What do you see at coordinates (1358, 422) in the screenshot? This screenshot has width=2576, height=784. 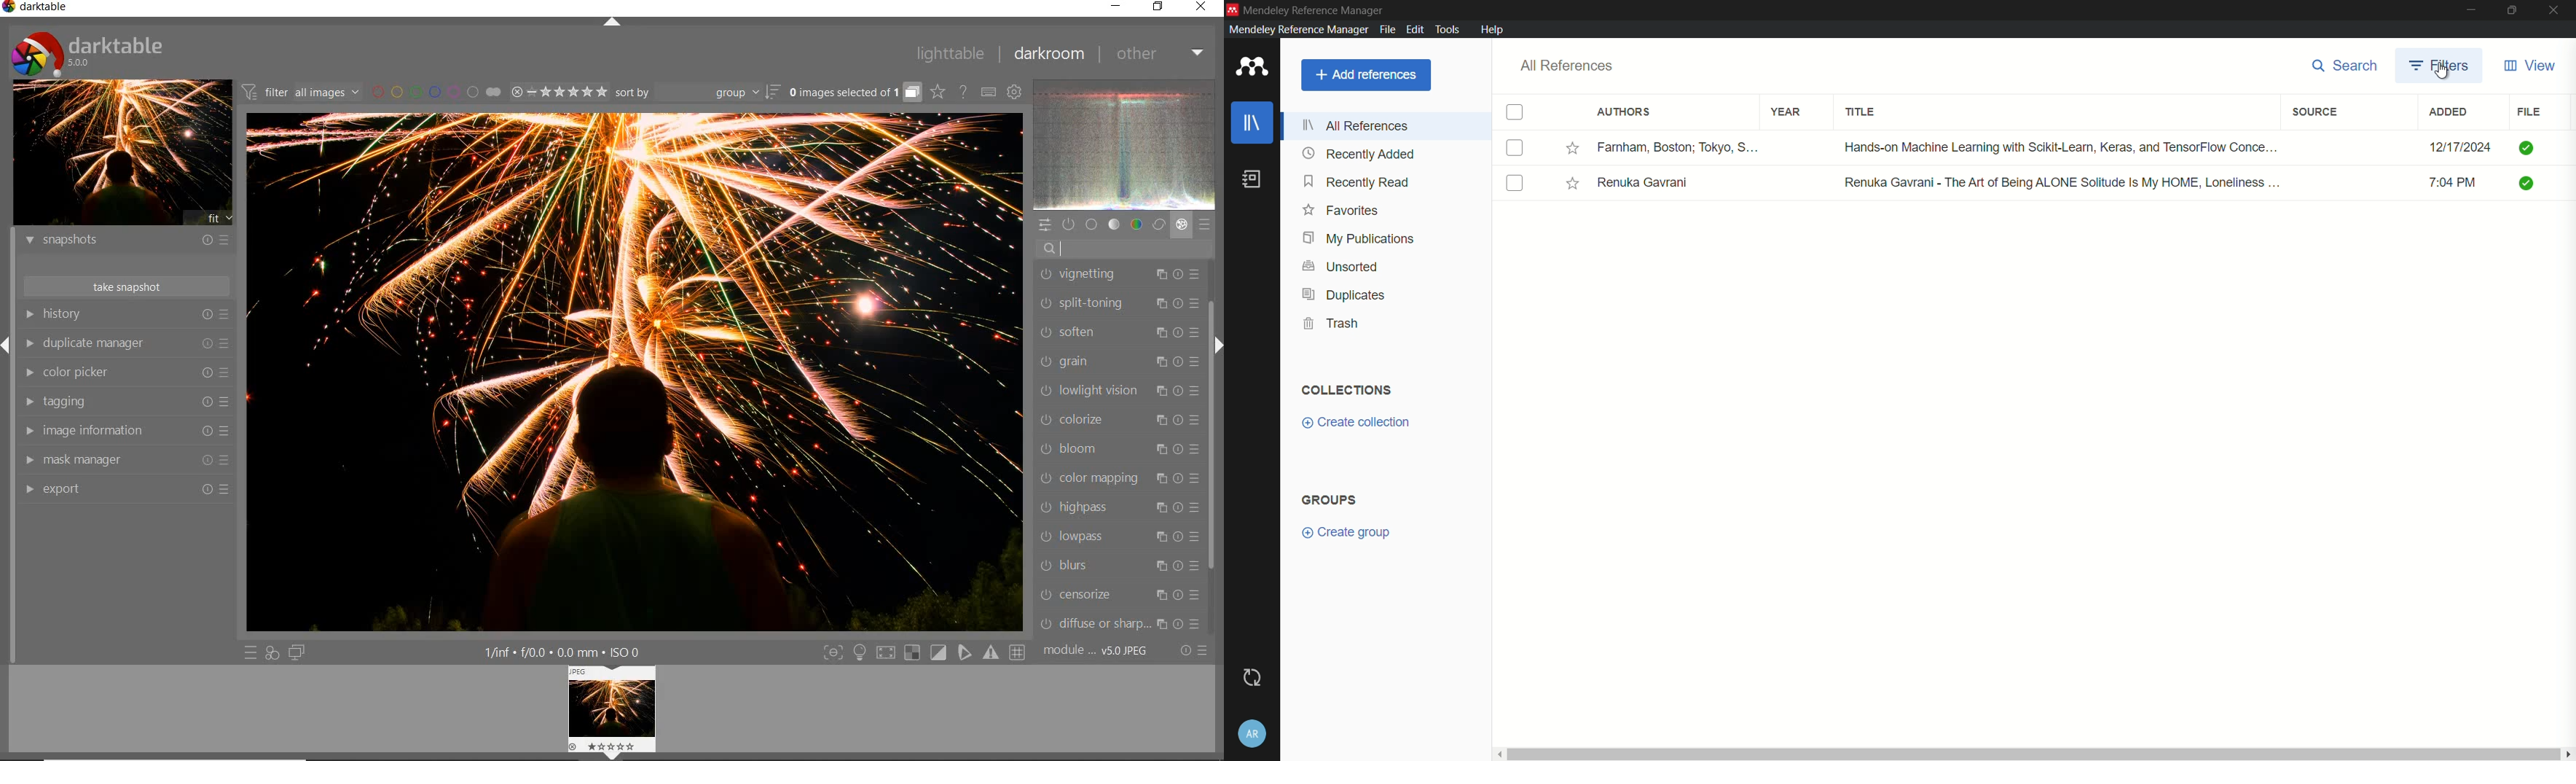 I see `create collection` at bounding box center [1358, 422].